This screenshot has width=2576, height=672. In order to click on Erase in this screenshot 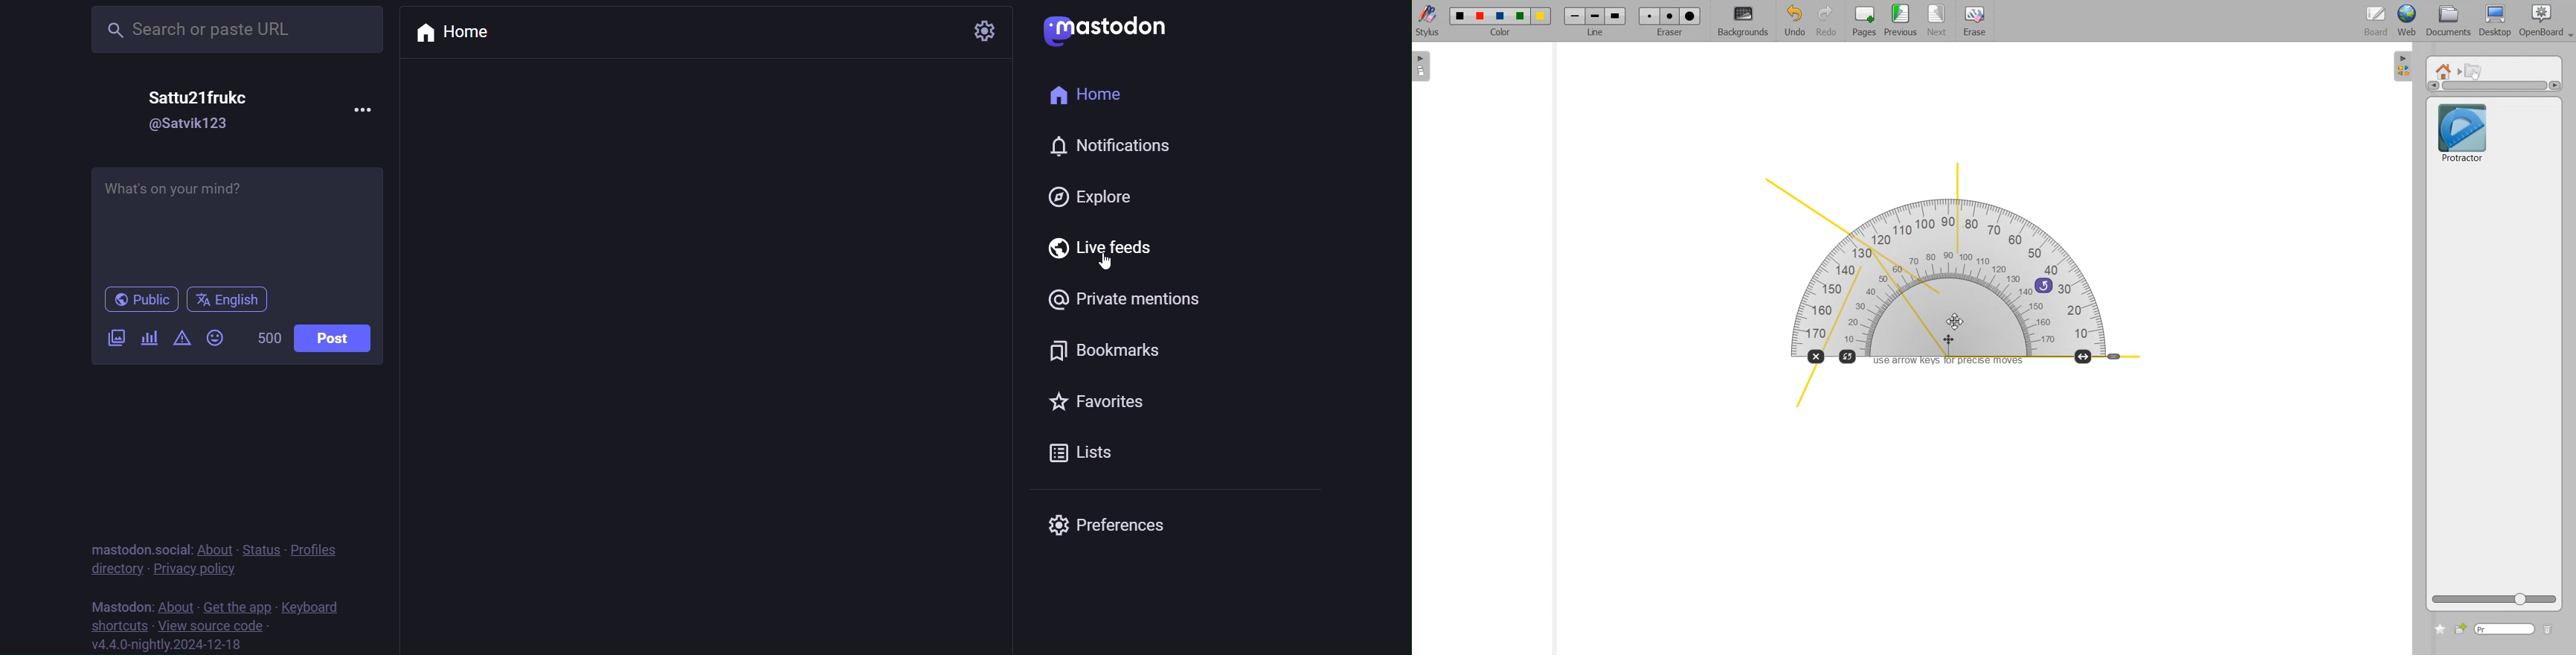, I will do `click(1669, 16)`.